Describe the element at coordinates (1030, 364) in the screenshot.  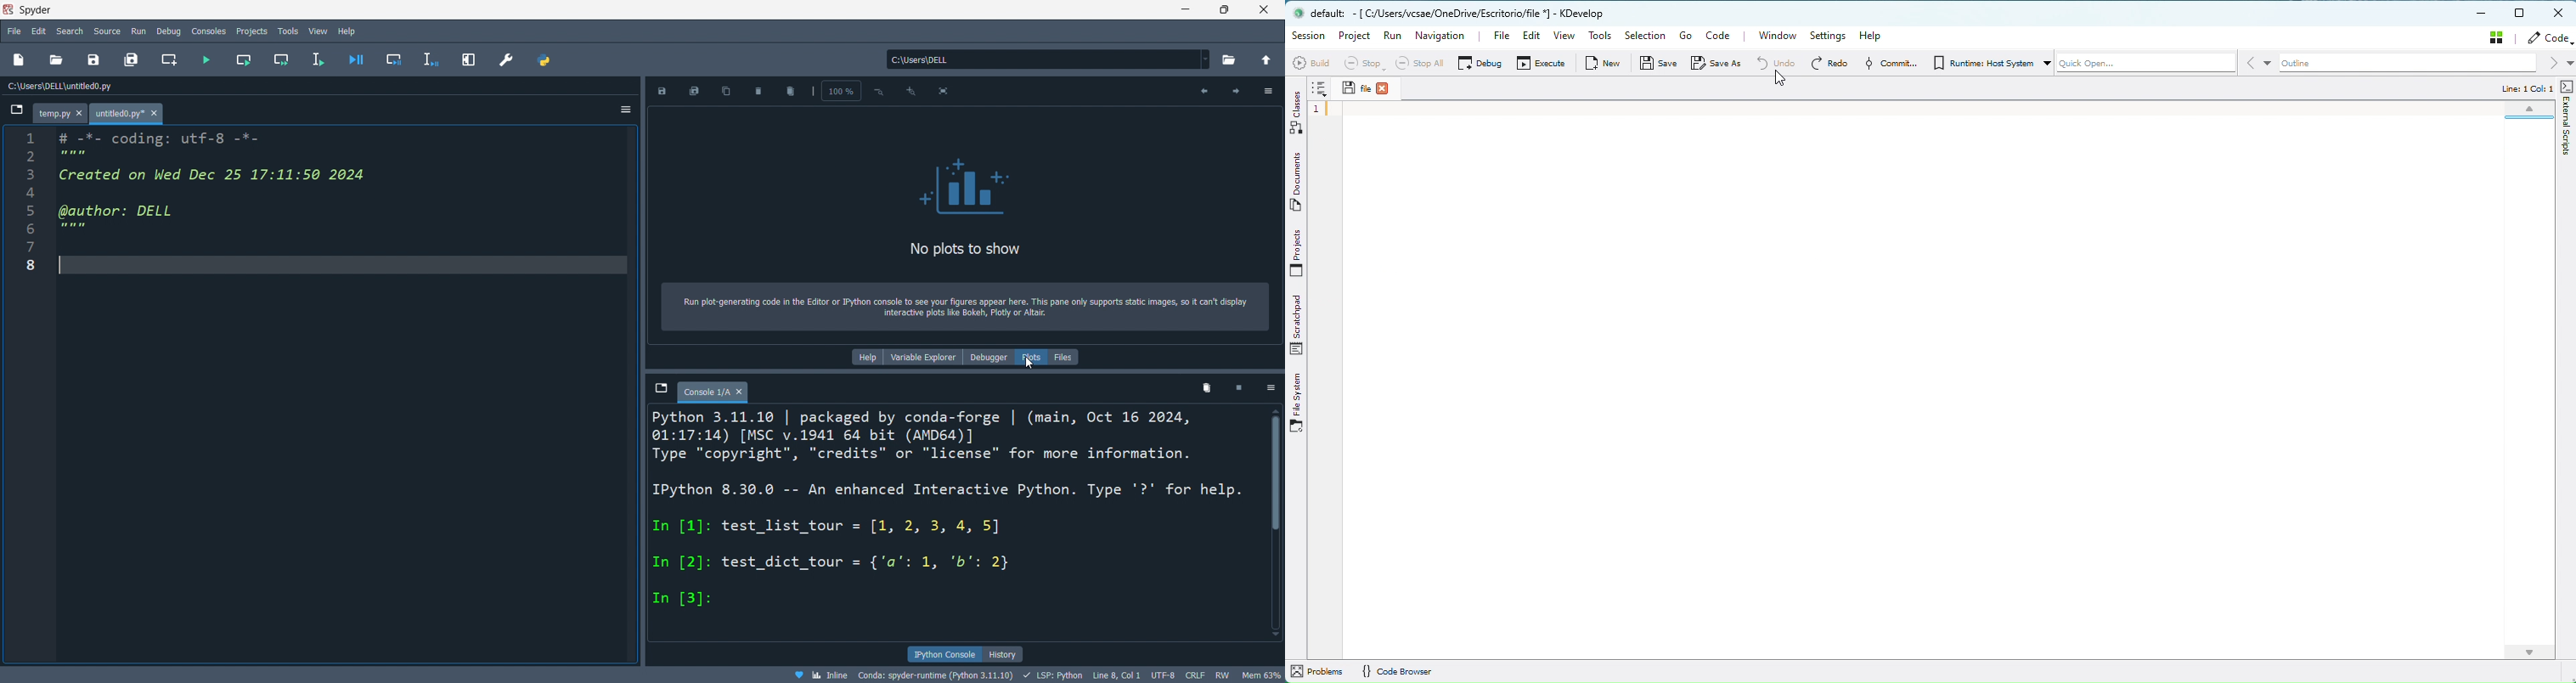
I see `cursor` at that location.